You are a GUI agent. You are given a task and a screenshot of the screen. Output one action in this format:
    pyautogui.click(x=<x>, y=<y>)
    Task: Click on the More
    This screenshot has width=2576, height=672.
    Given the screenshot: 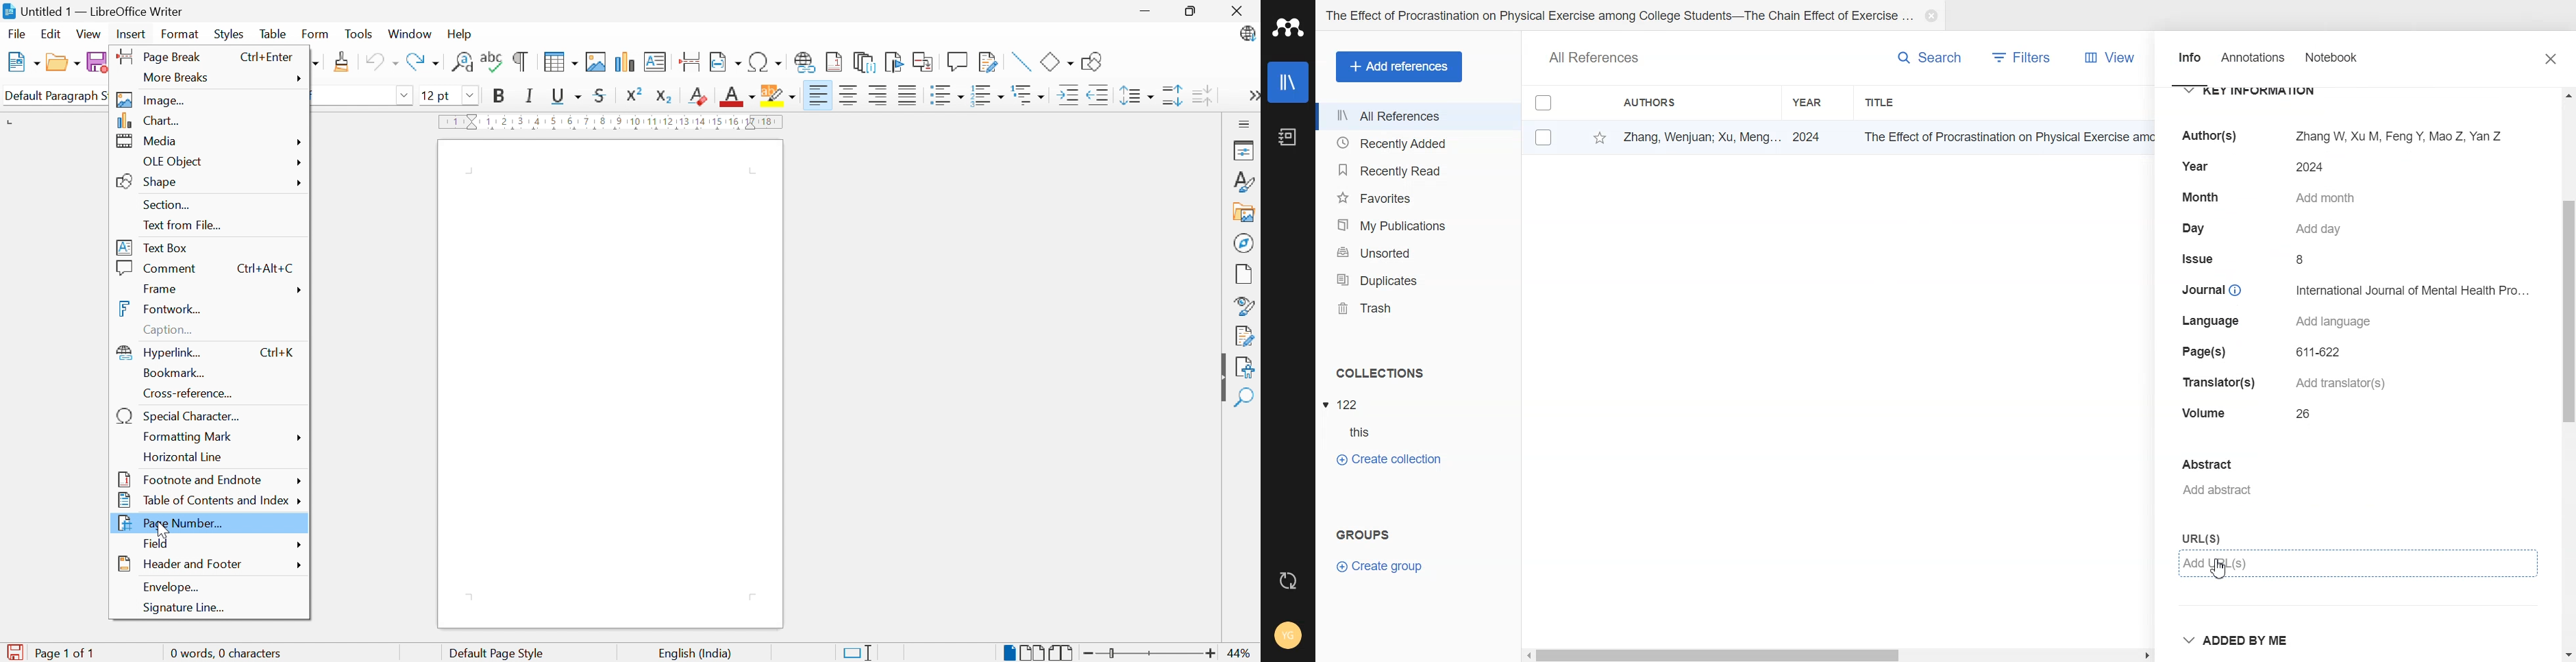 What is the action you would take?
    pyautogui.click(x=298, y=480)
    